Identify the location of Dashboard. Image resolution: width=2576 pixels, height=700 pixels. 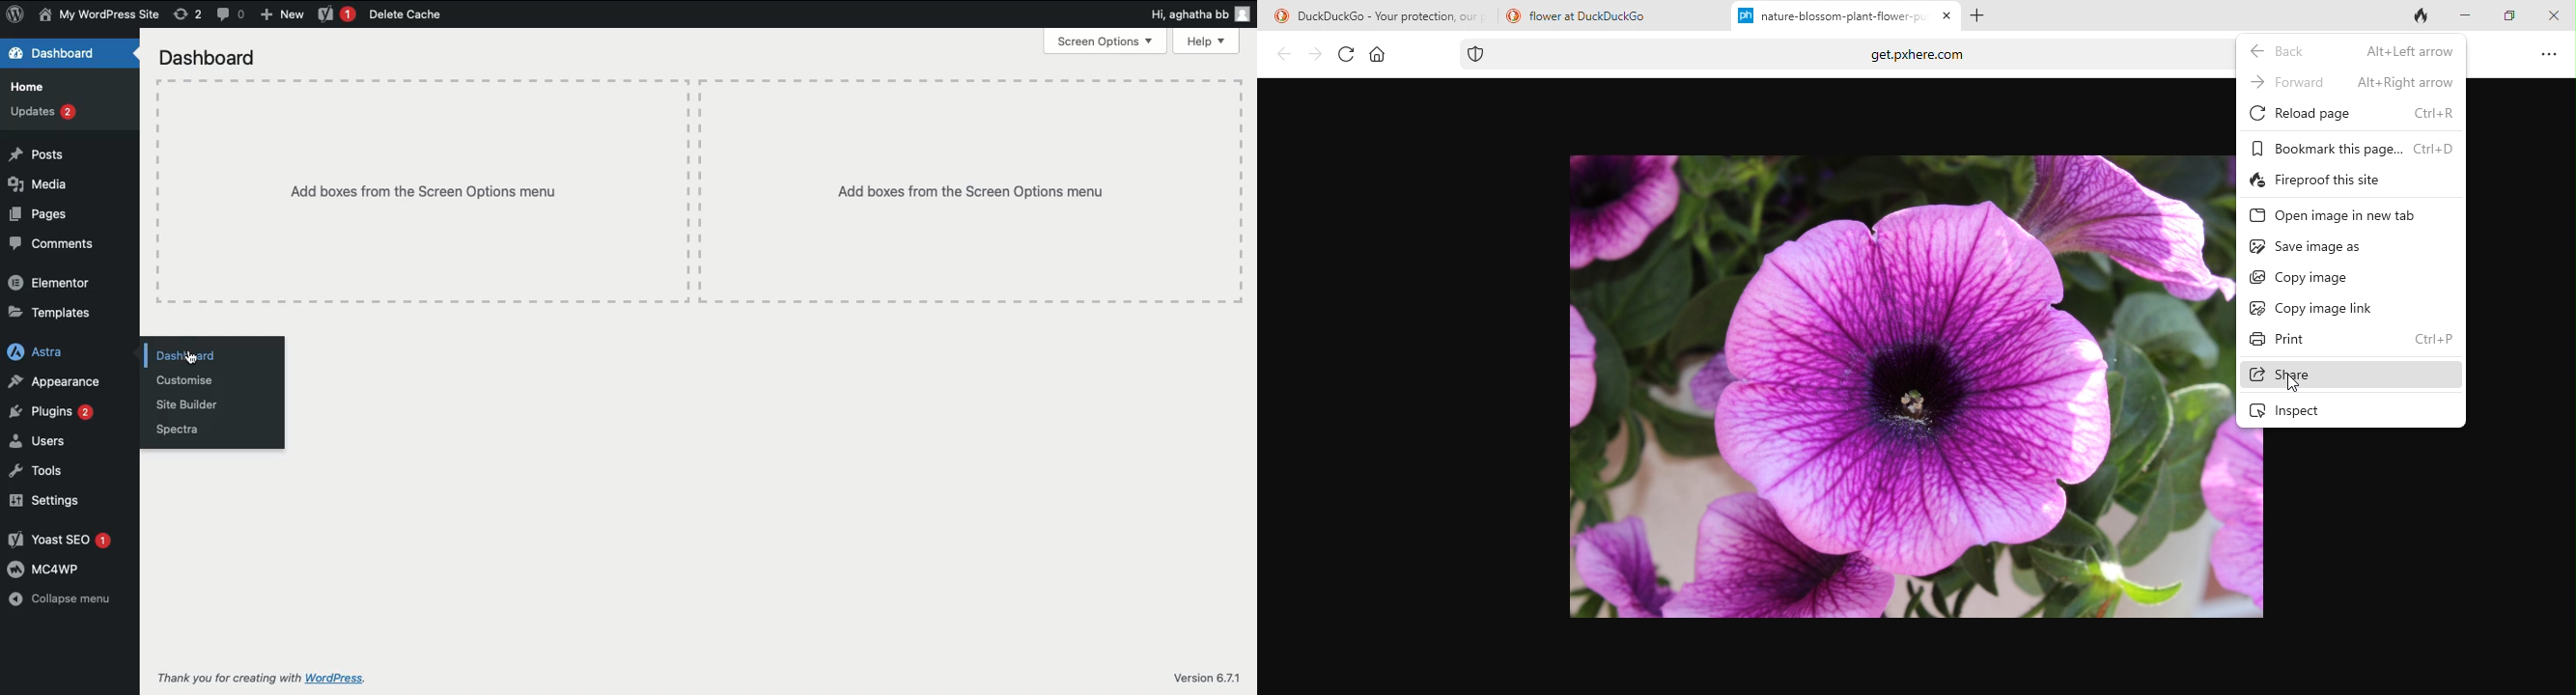
(216, 59).